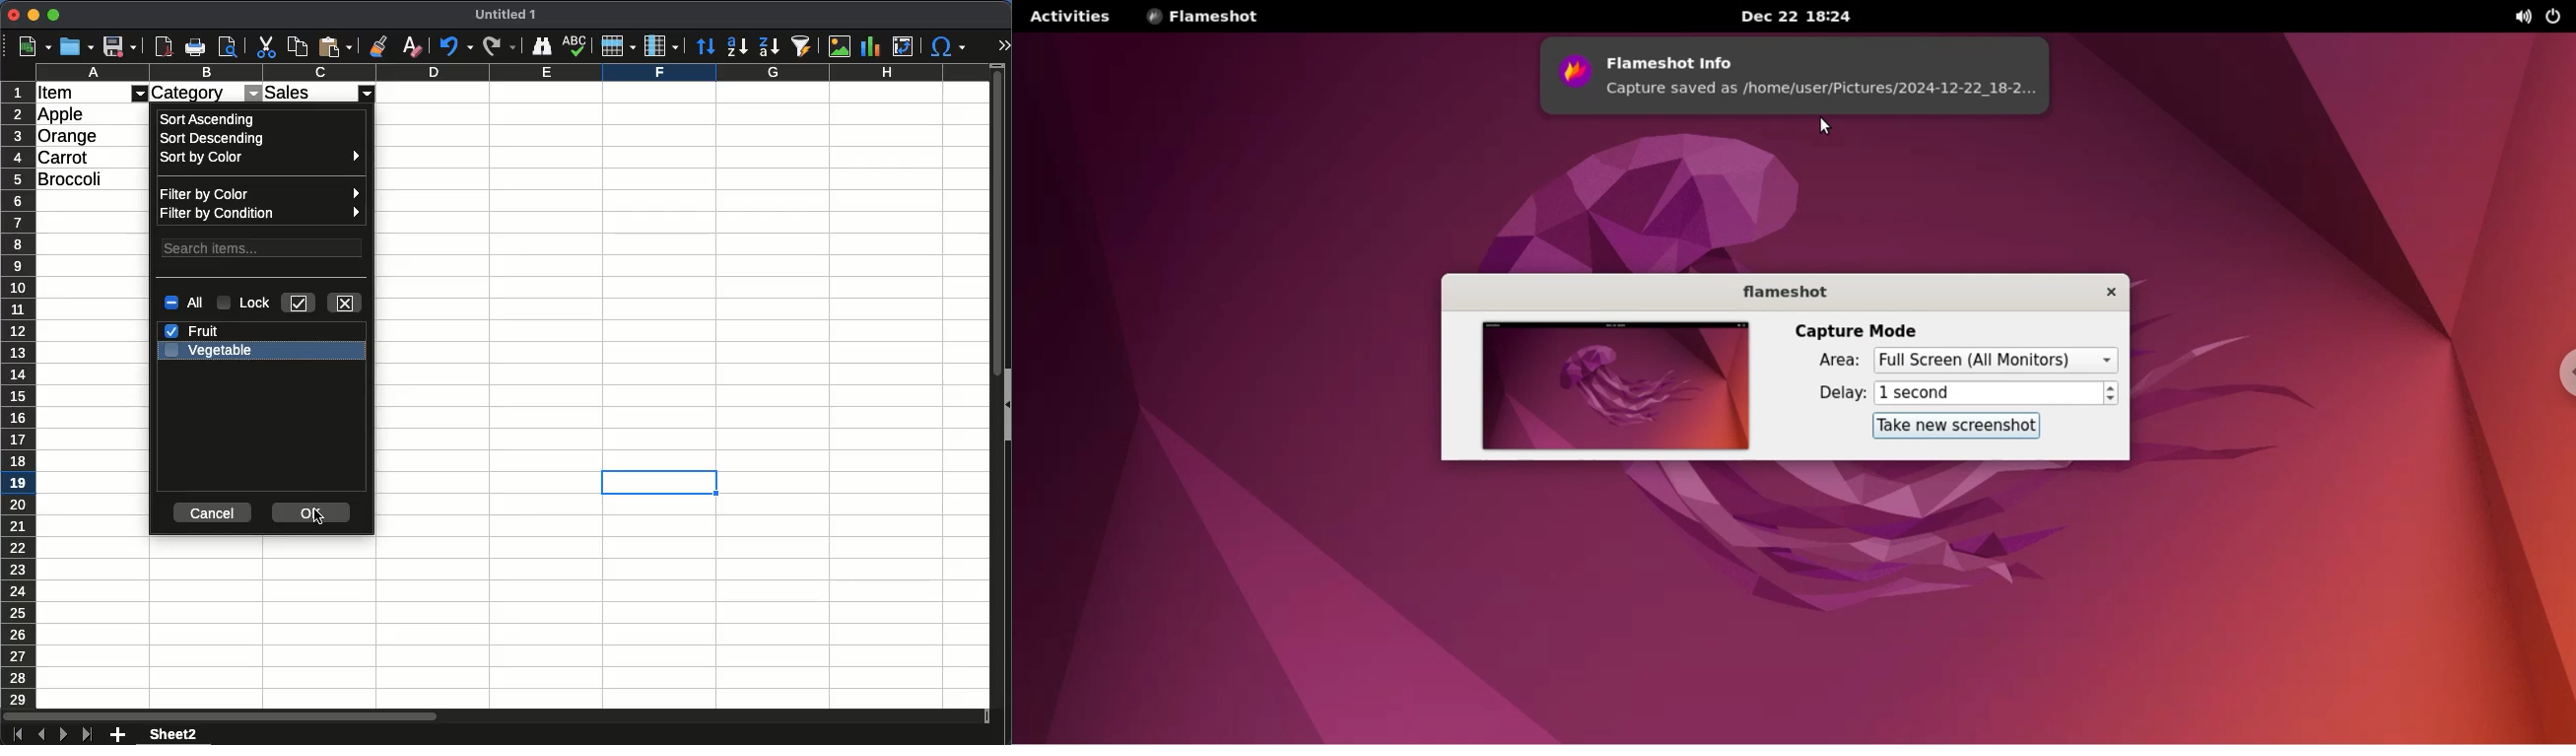 This screenshot has width=2576, height=756. I want to click on orange, so click(69, 135).